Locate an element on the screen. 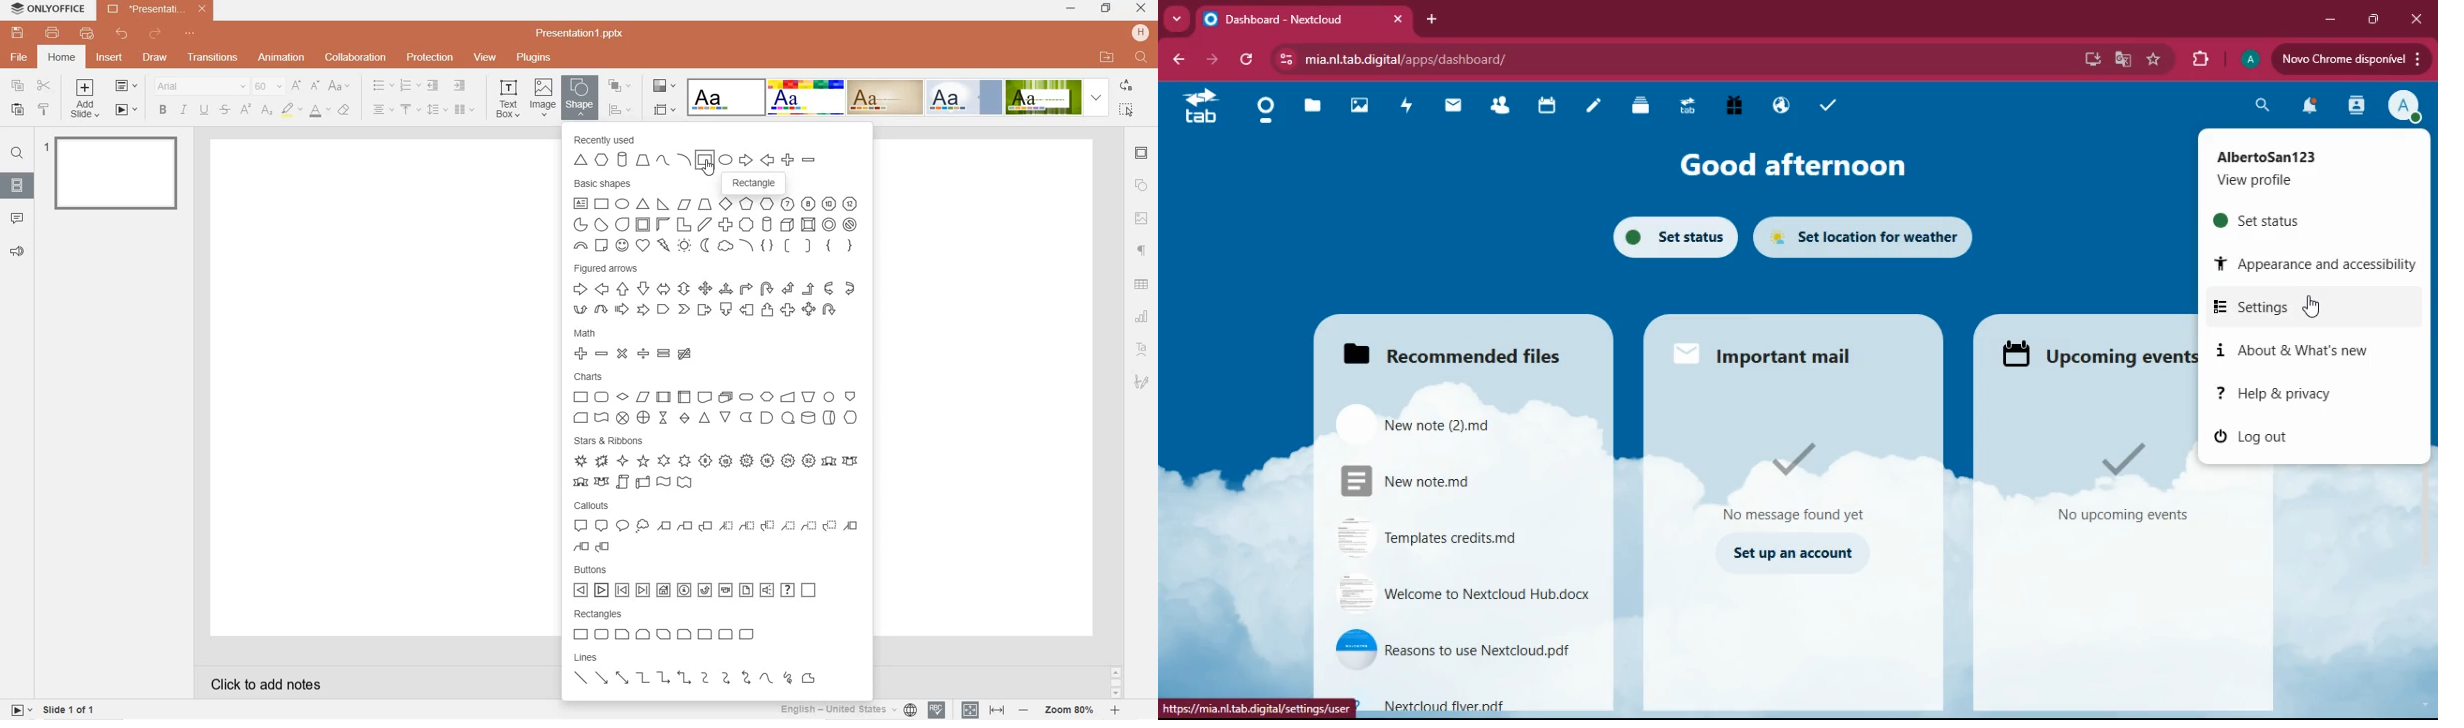 The width and height of the screenshot is (2464, 728). Internal Storage is located at coordinates (683, 397).